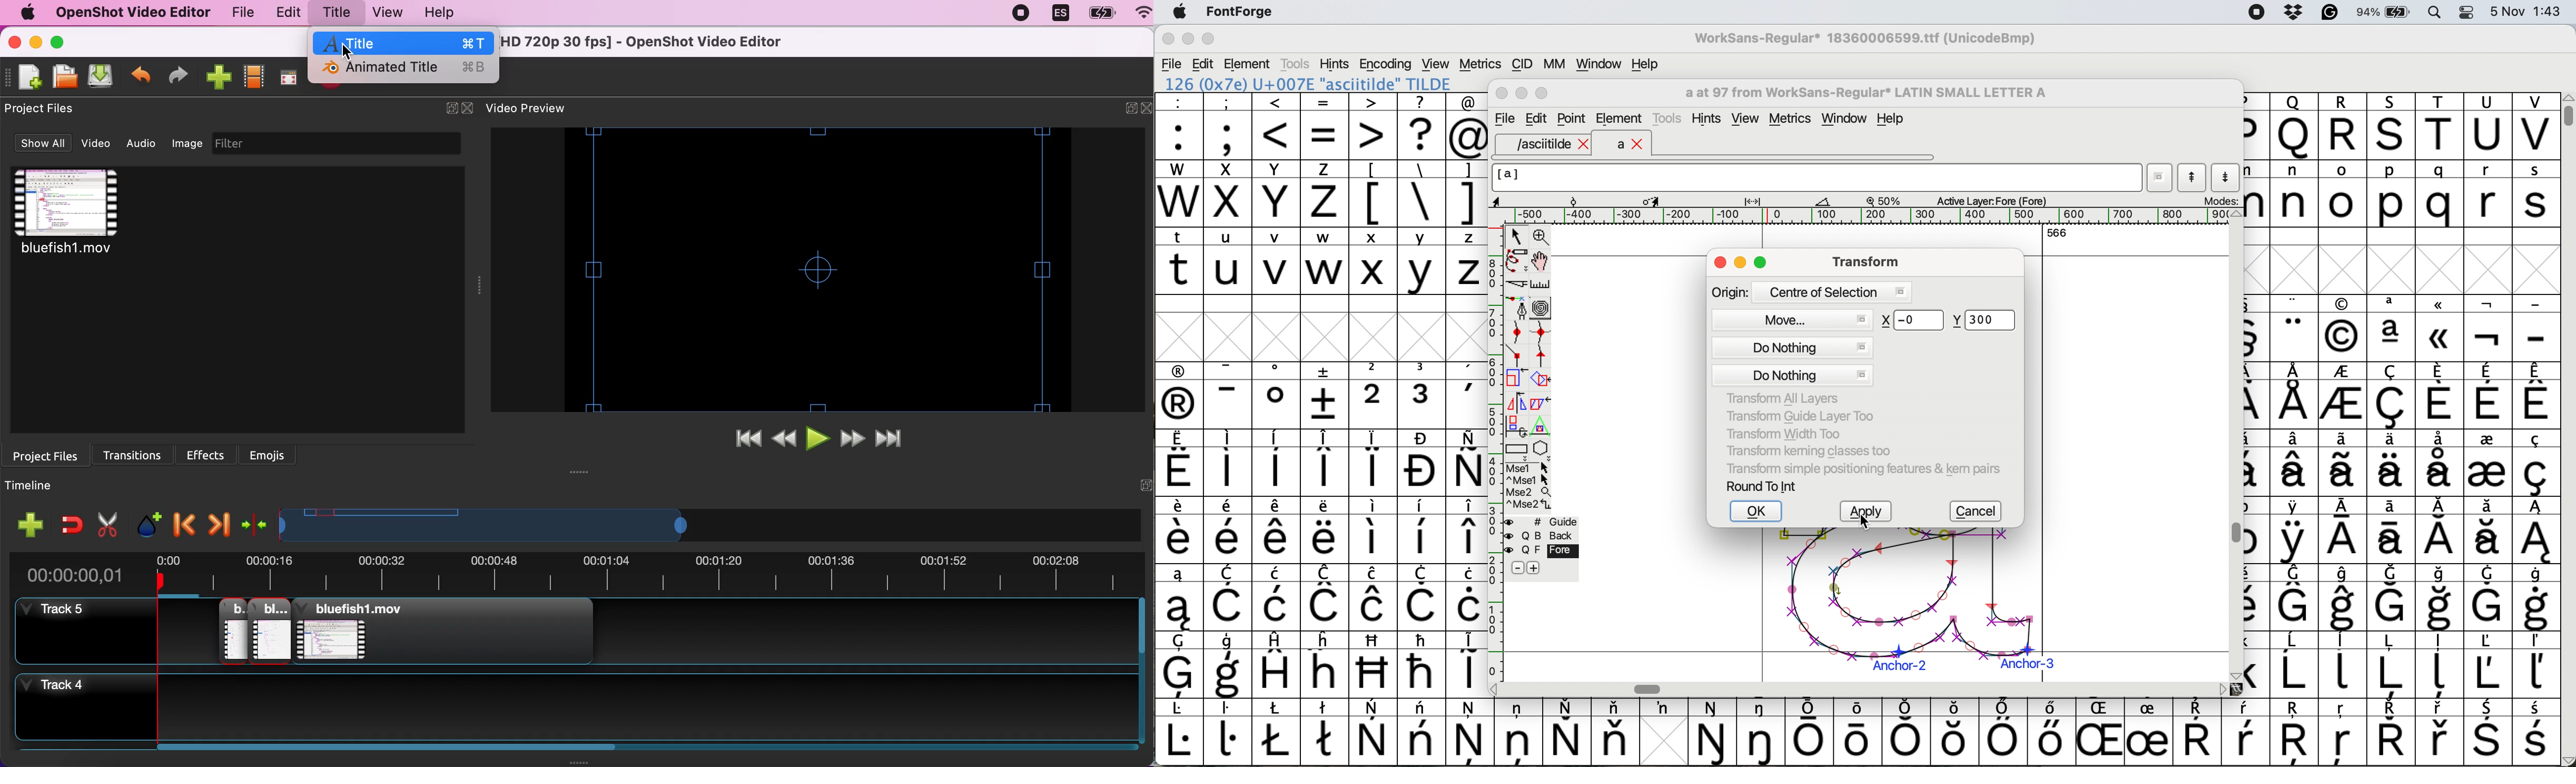  I want to click on modes, so click(2220, 200).